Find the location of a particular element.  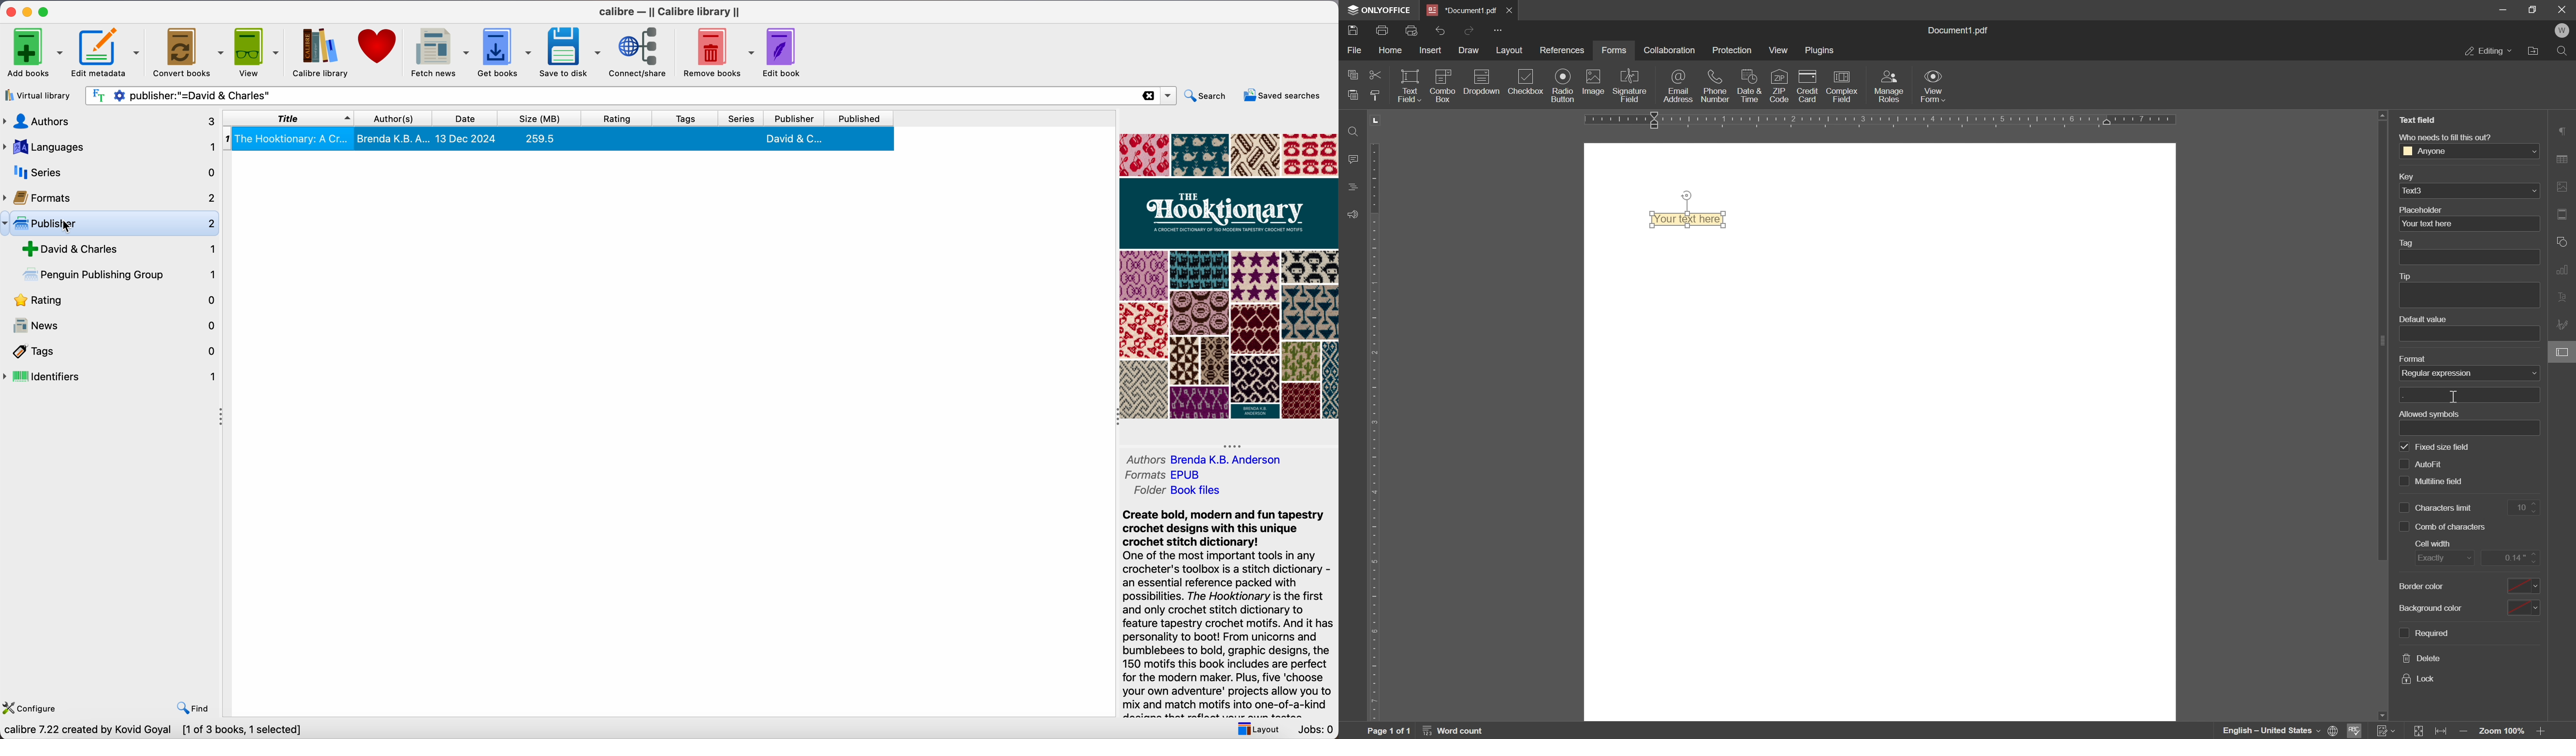

scroll down is located at coordinates (2381, 714).